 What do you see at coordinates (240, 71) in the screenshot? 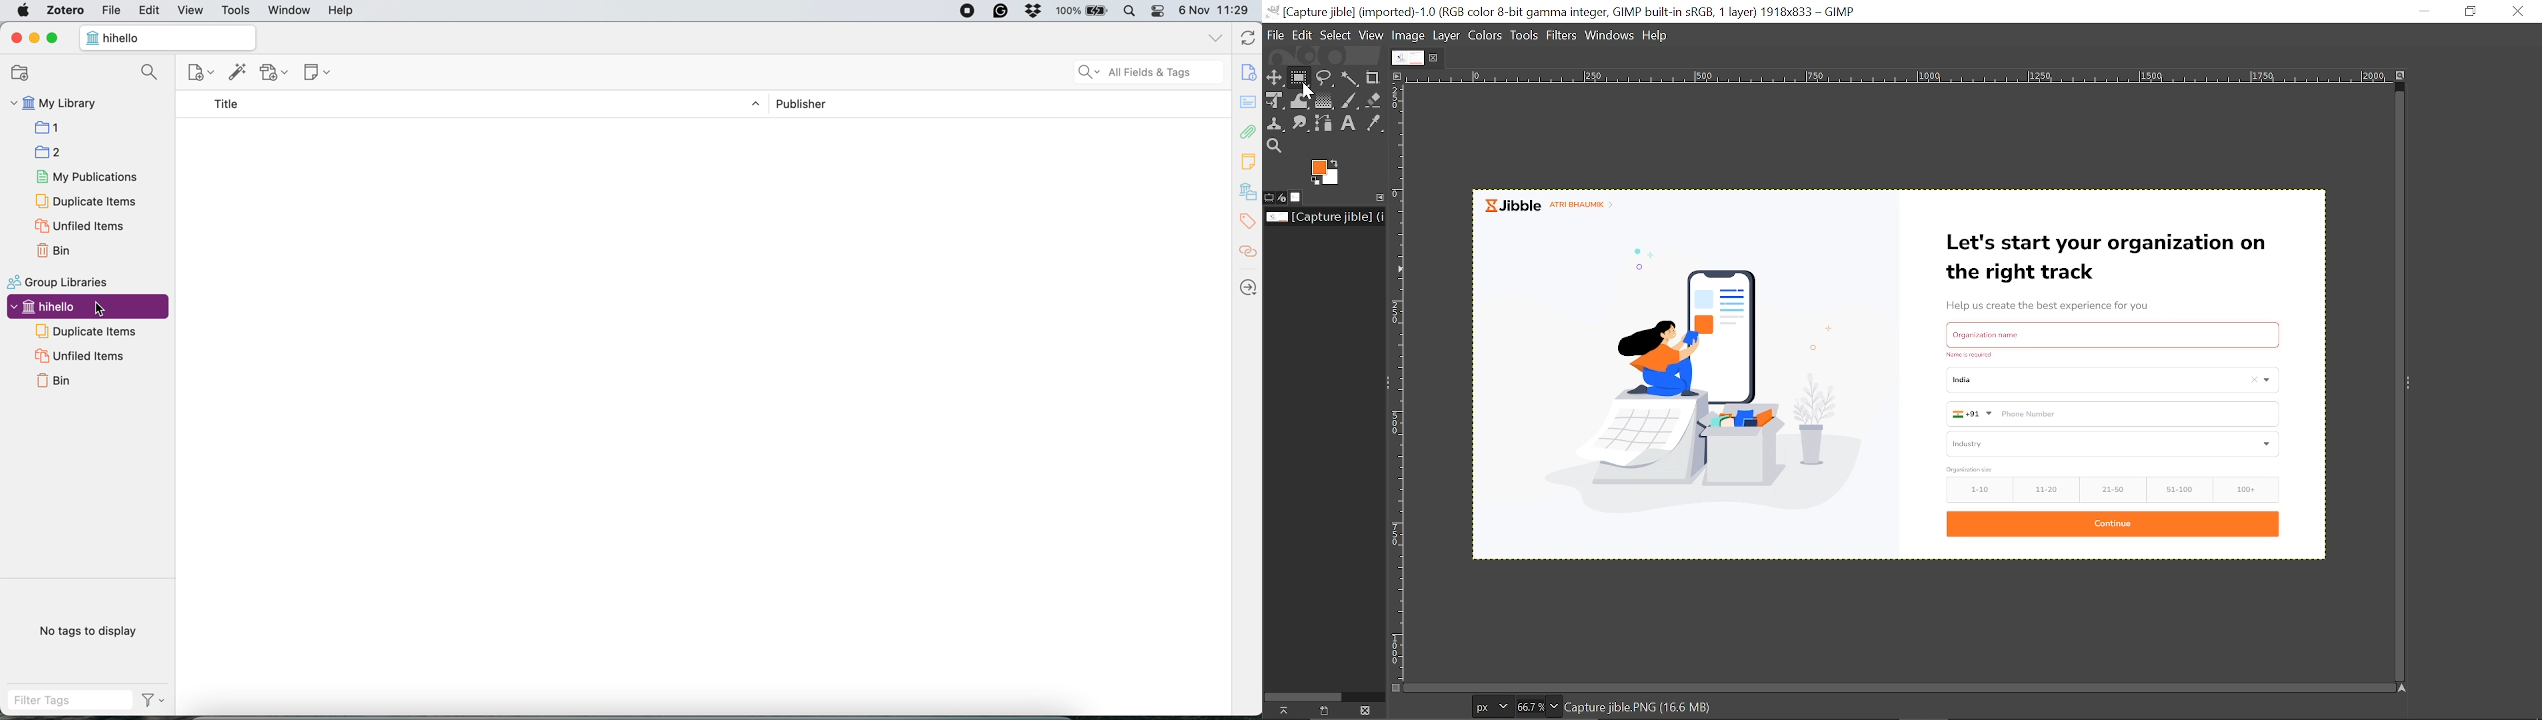
I see `add item by identifier` at bounding box center [240, 71].